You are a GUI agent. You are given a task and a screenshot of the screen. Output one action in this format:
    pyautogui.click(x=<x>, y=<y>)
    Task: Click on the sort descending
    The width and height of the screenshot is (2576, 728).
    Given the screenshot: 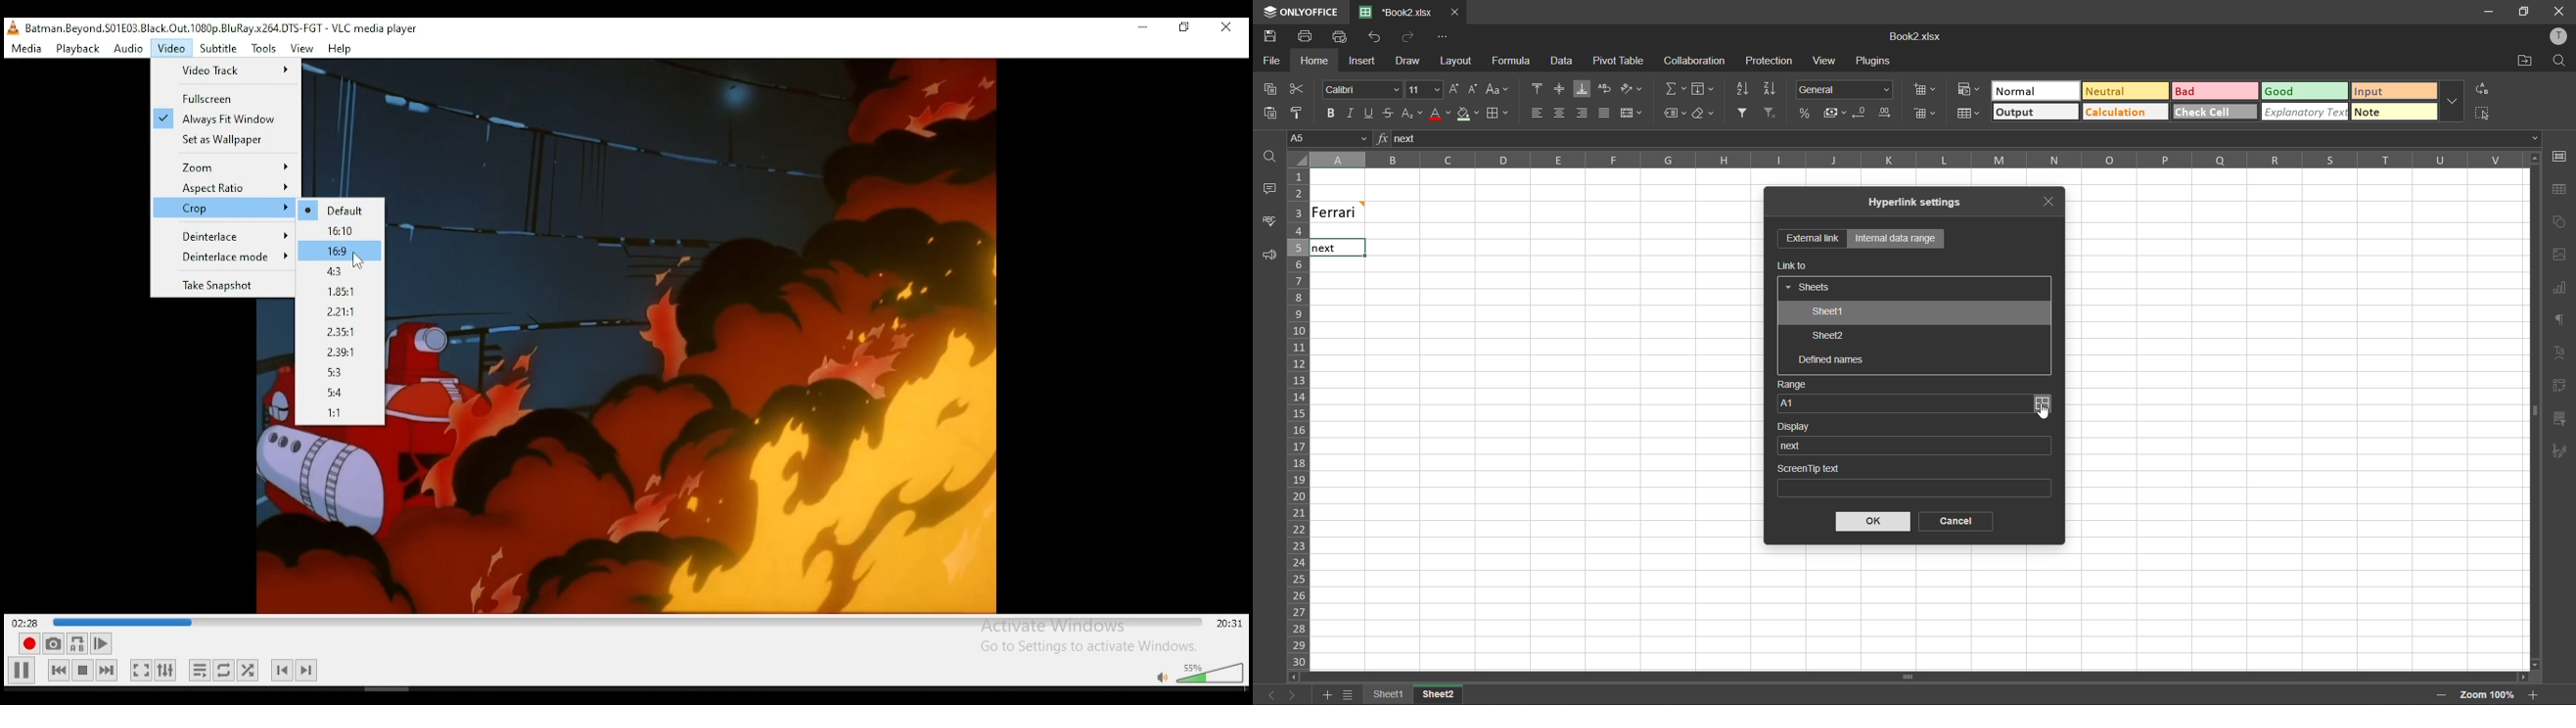 What is the action you would take?
    pyautogui.click(x=1770, y=90)
    